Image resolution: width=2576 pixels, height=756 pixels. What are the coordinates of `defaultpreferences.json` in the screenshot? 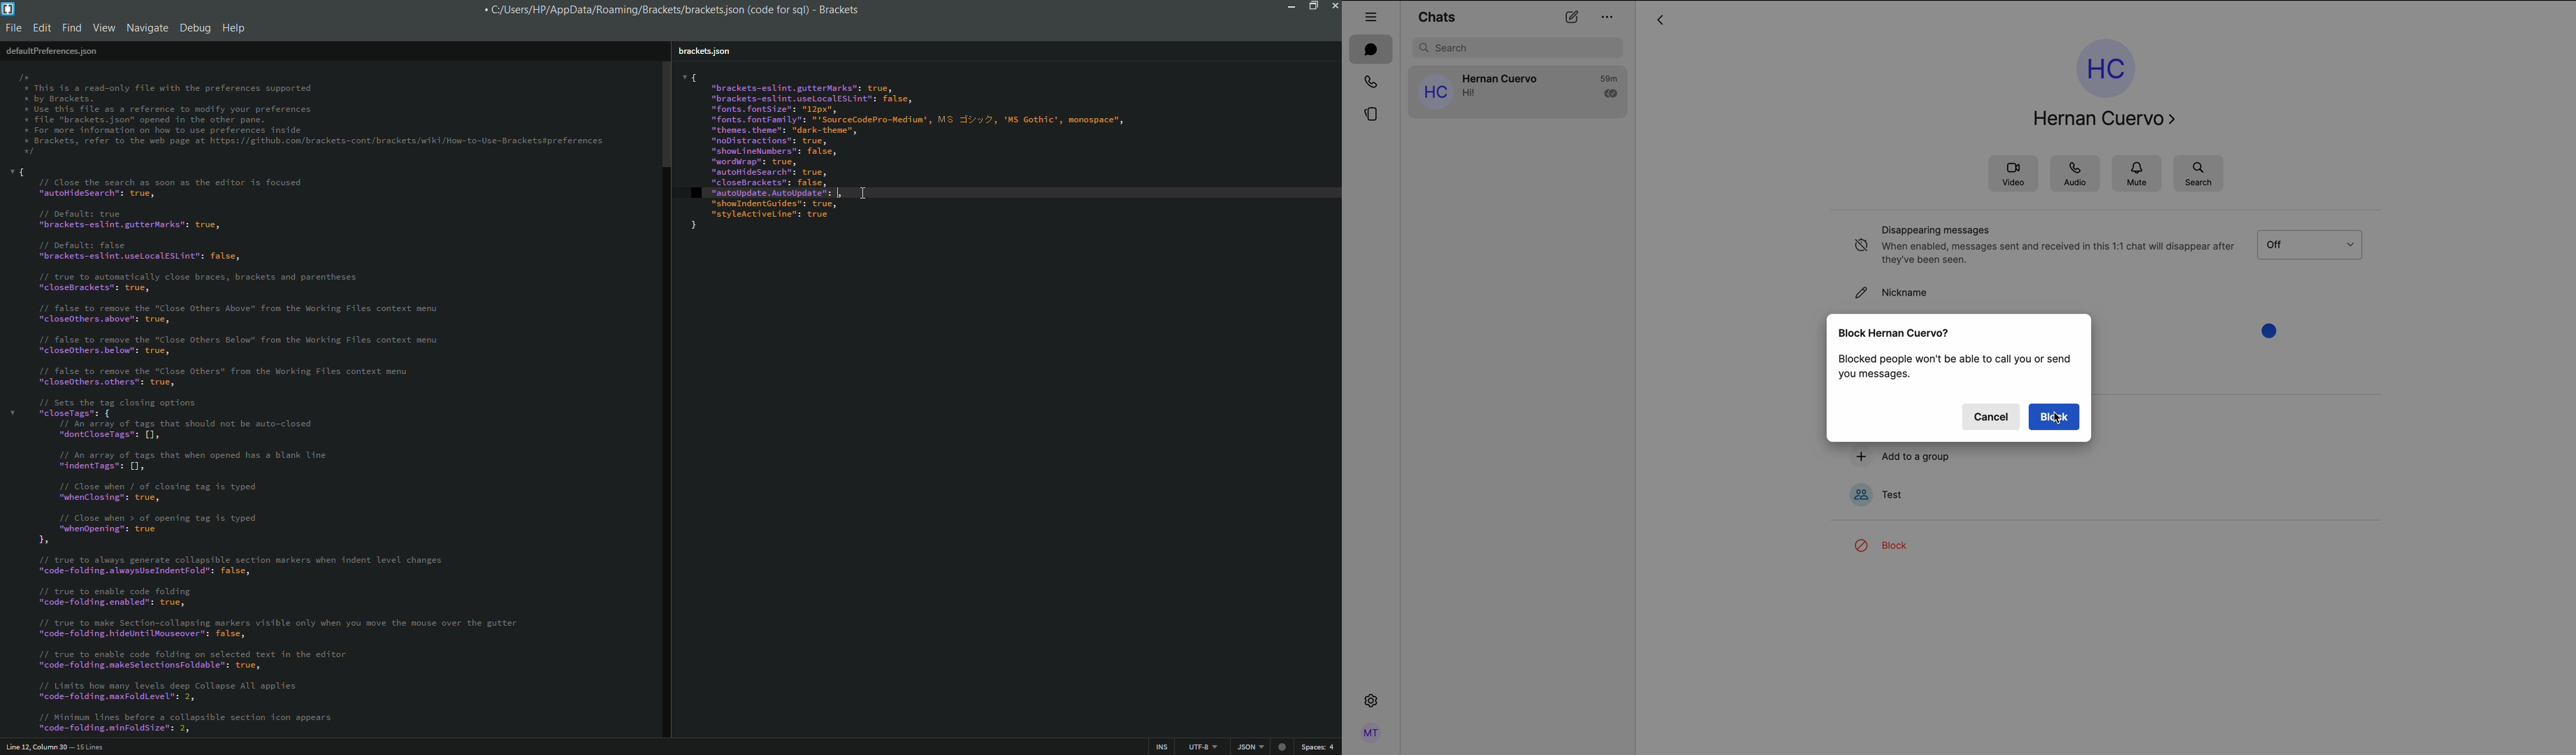 It's located at (51, 50).